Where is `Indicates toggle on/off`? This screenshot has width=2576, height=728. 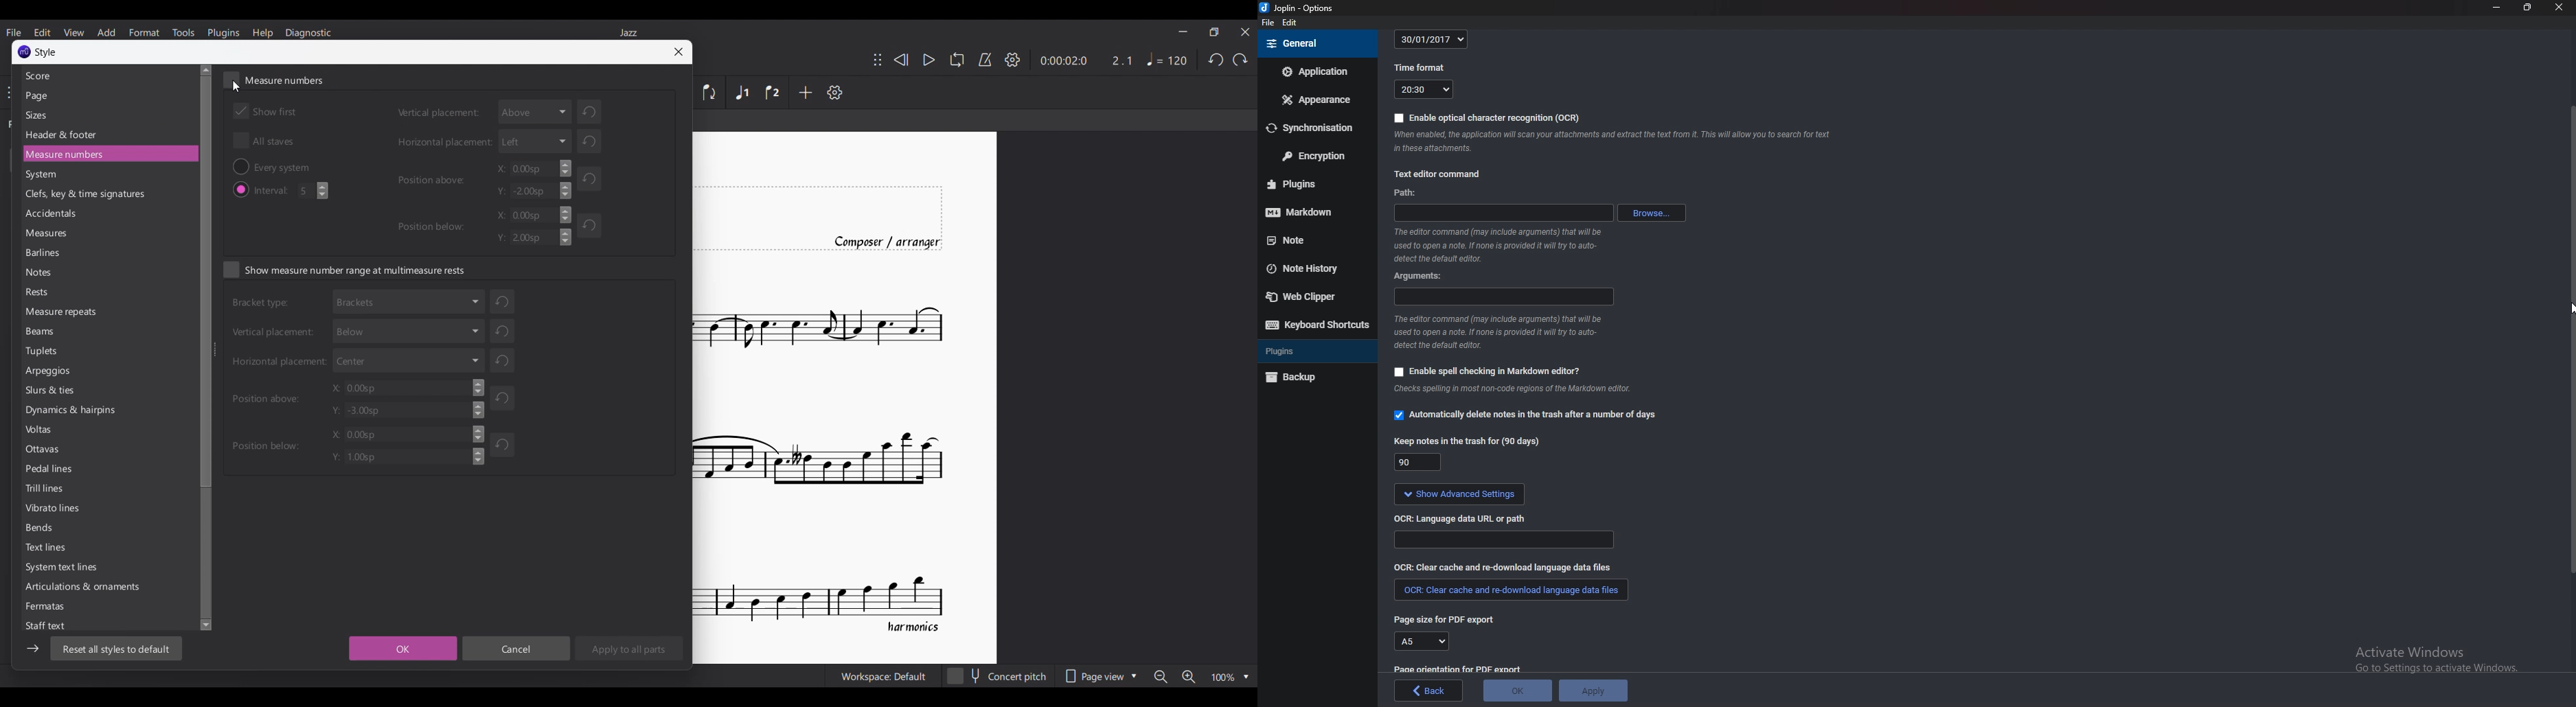
Indicates toggle on/off is located at coordinates (240, 190).